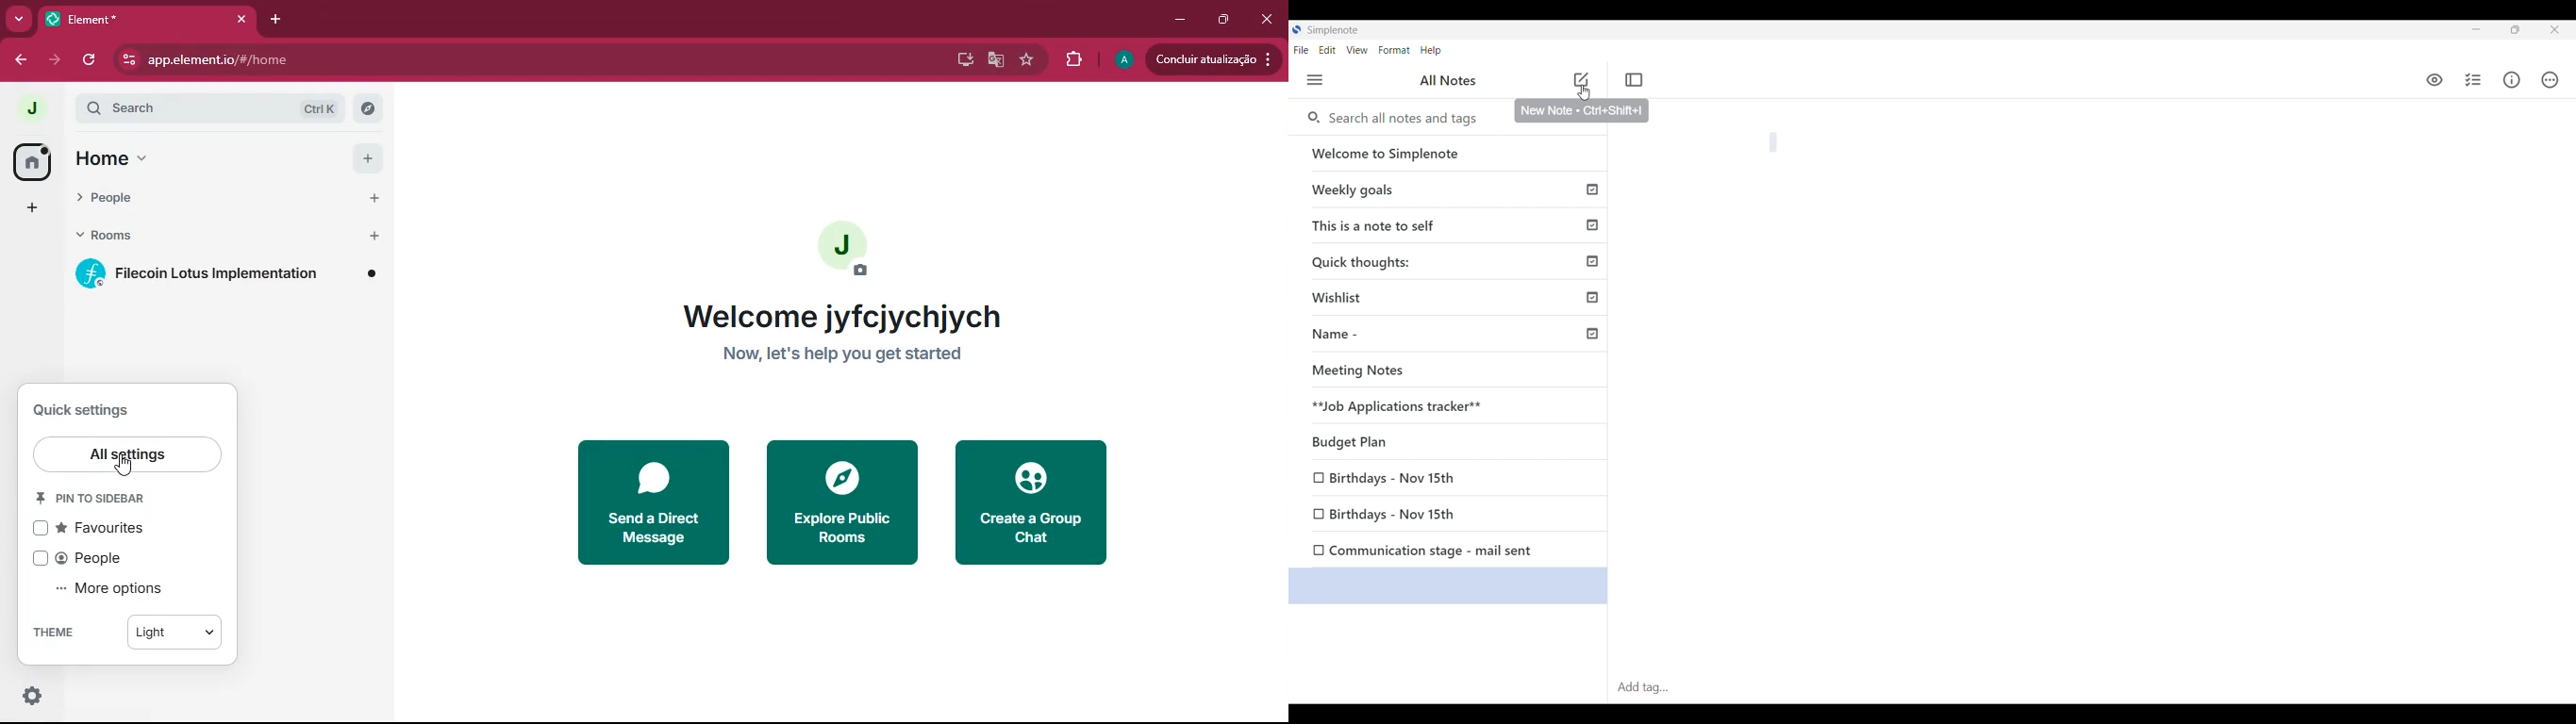 The width and height of the screenshot is (2576, 728). I want to click on minimize, so click(1175, 20).